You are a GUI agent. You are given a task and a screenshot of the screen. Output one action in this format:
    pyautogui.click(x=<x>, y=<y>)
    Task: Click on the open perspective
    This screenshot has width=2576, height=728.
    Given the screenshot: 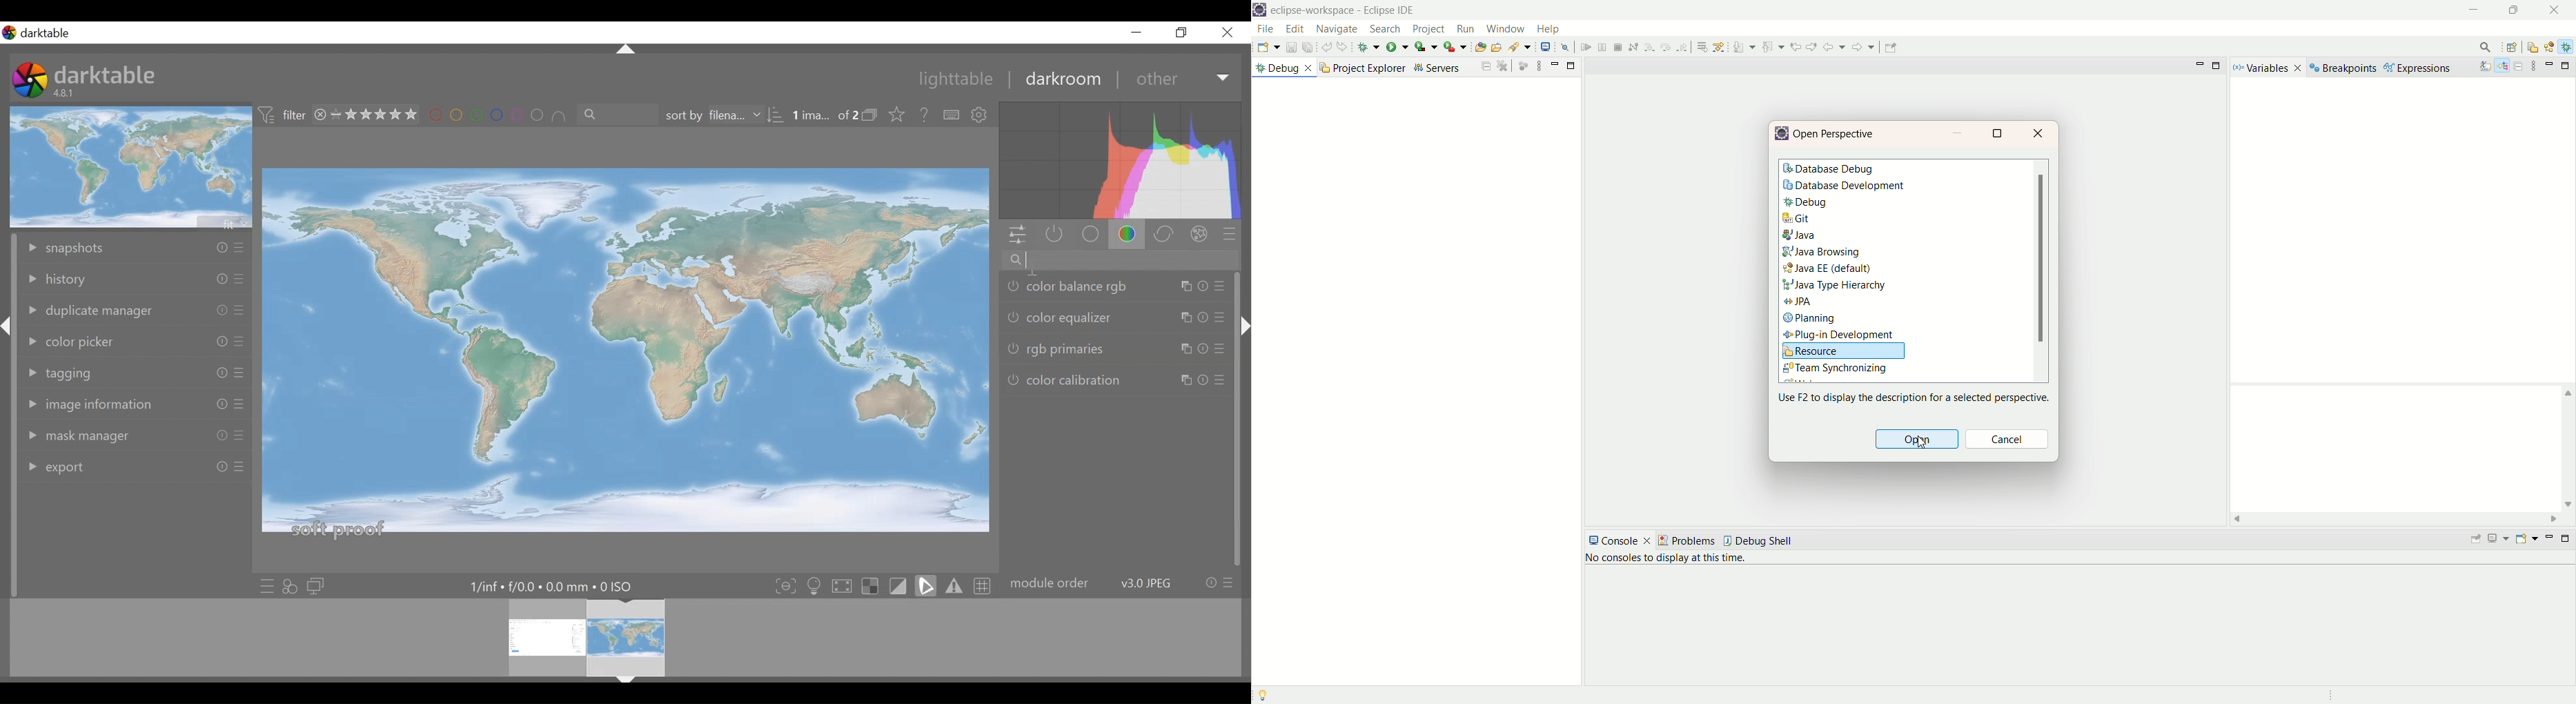 What is the action you would take?
    pyautogui.click(x=2512, y=47)
    